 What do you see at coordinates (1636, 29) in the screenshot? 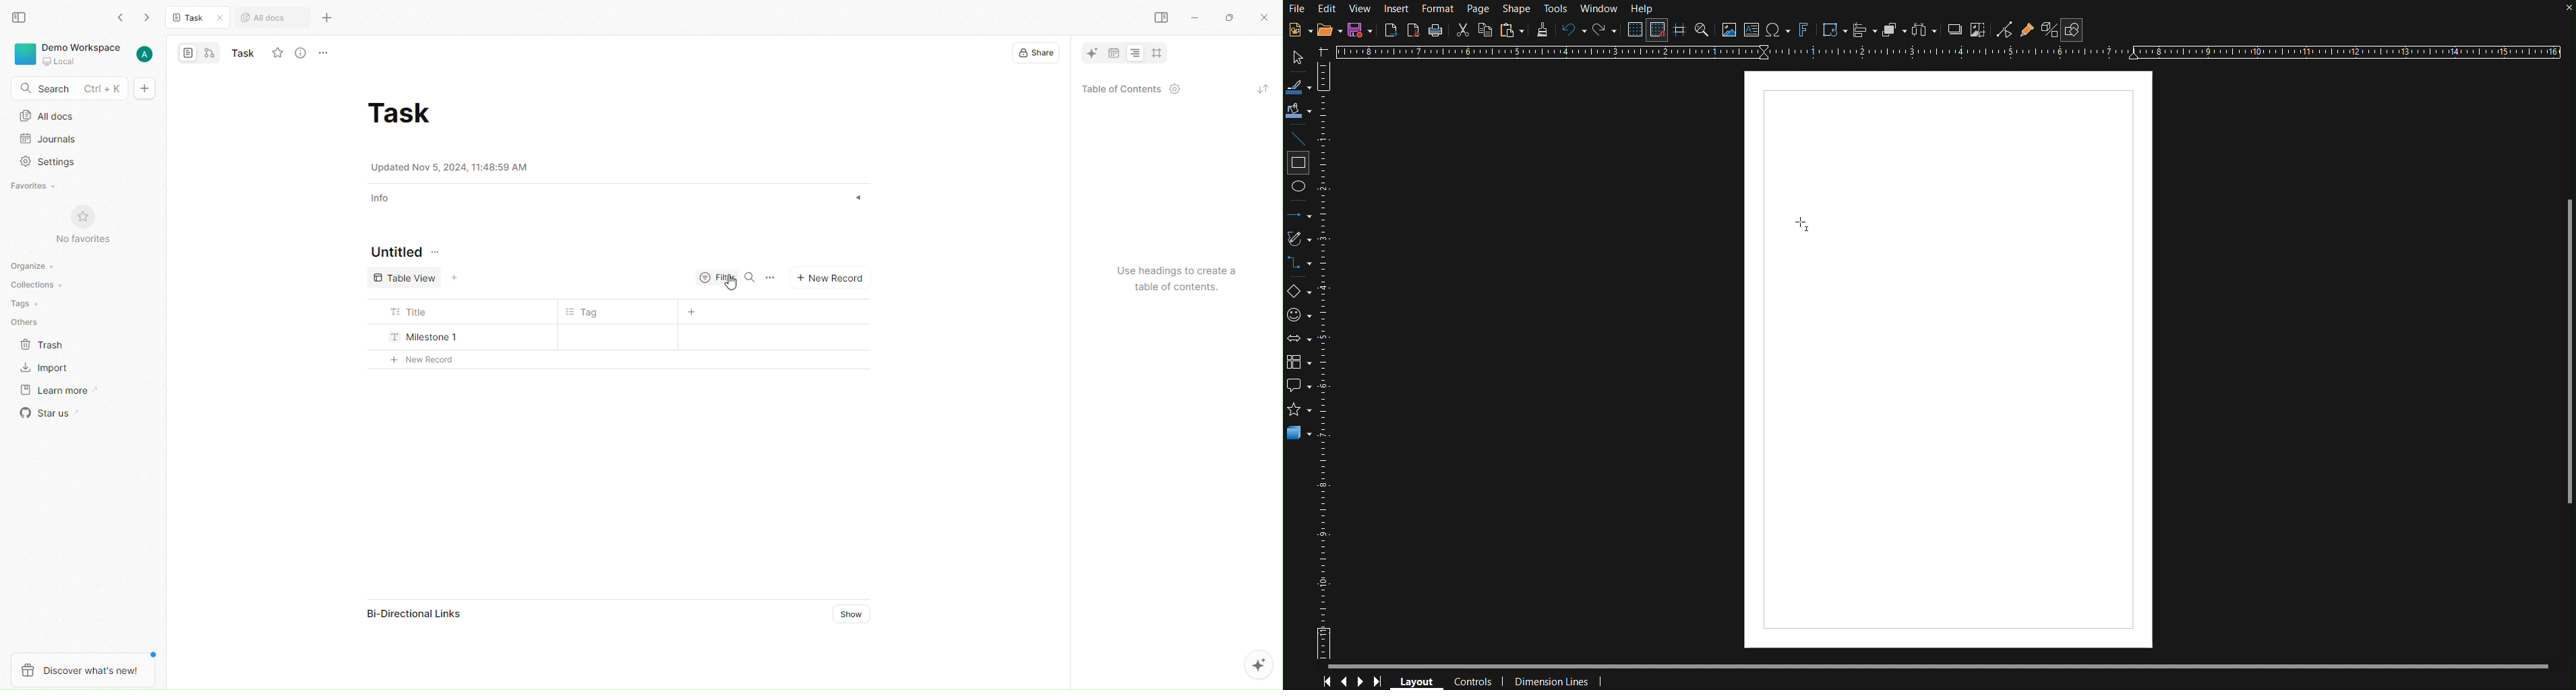
I see `Display Grid` at bounding box center [1636, 29].